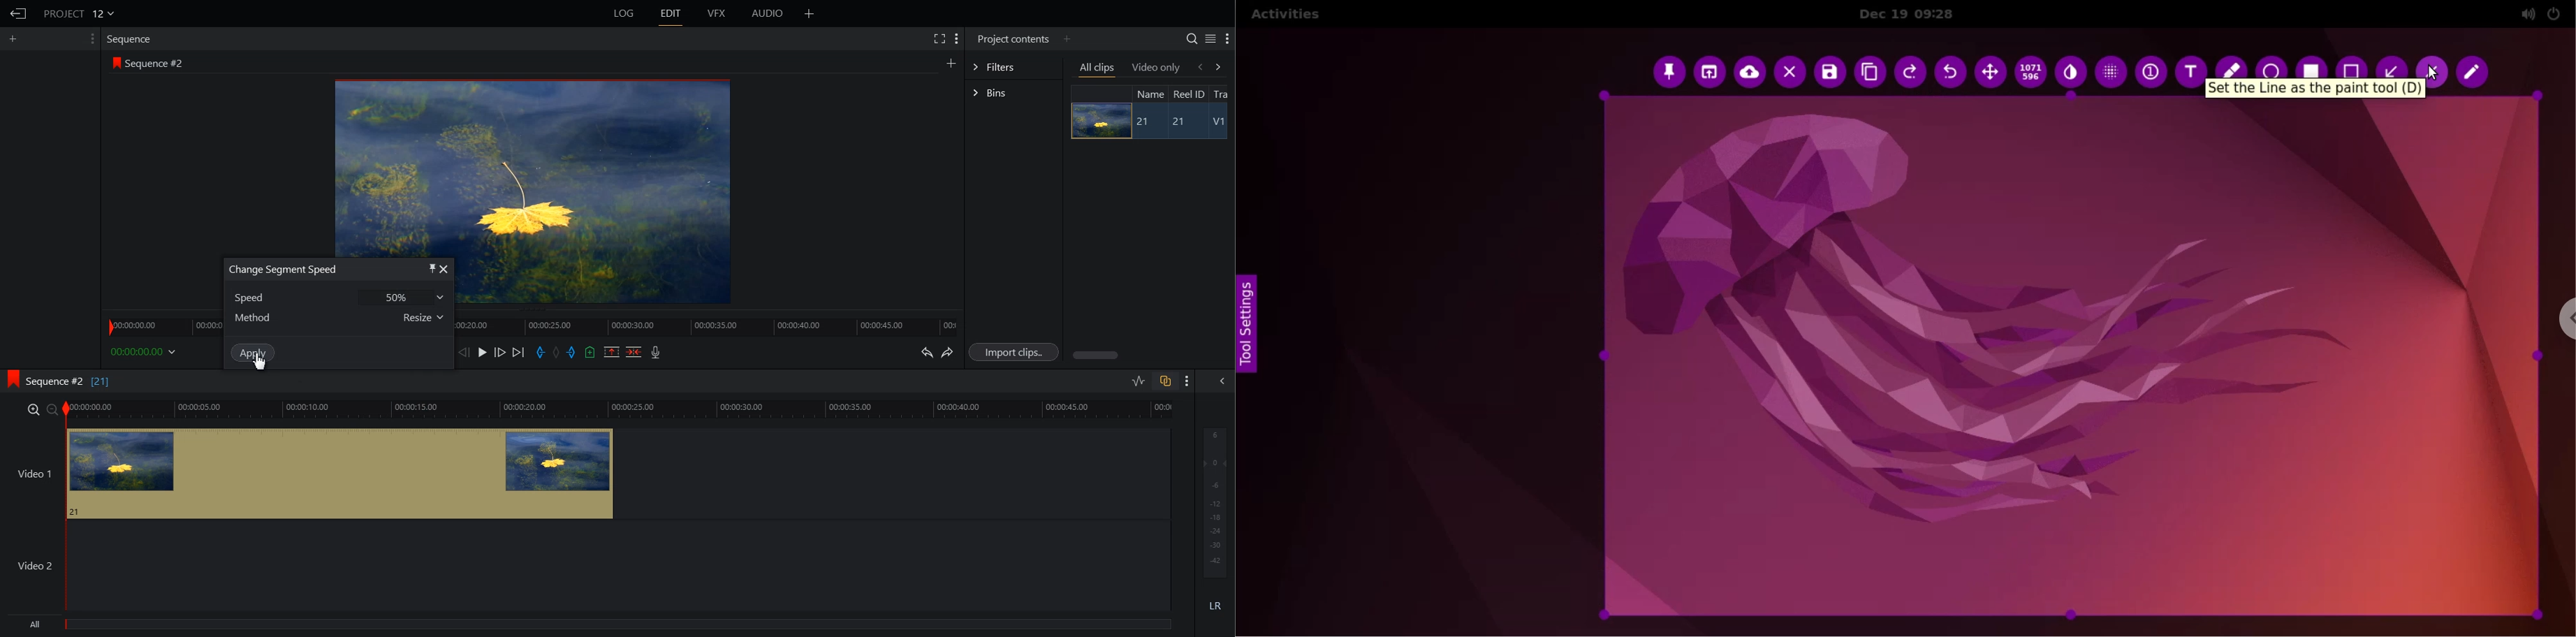  What do you see at coordinates (1098, 69) in the screenshot?
I see `All clips` at bounding box center [1098, 69].